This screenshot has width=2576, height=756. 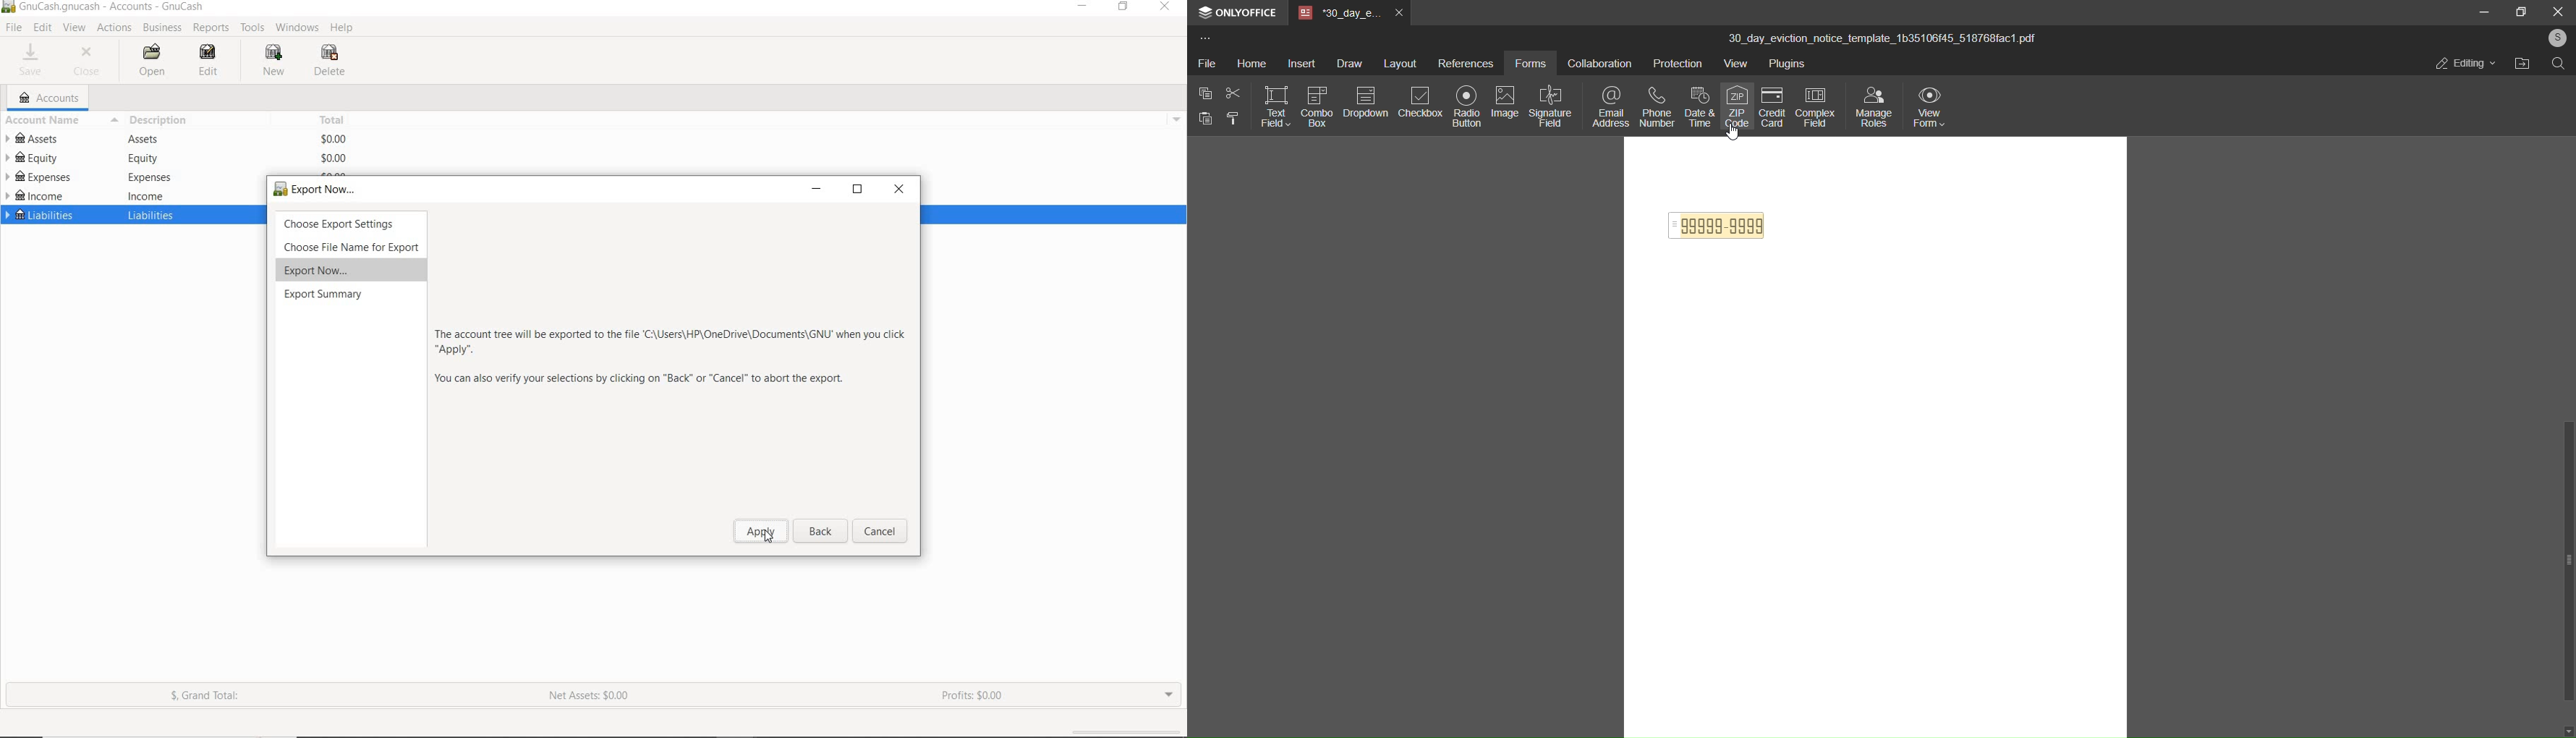 What do you see at coordinates (1654, 106) in the screenshot?
I see `phone number` at bounding box center [1654, 106].